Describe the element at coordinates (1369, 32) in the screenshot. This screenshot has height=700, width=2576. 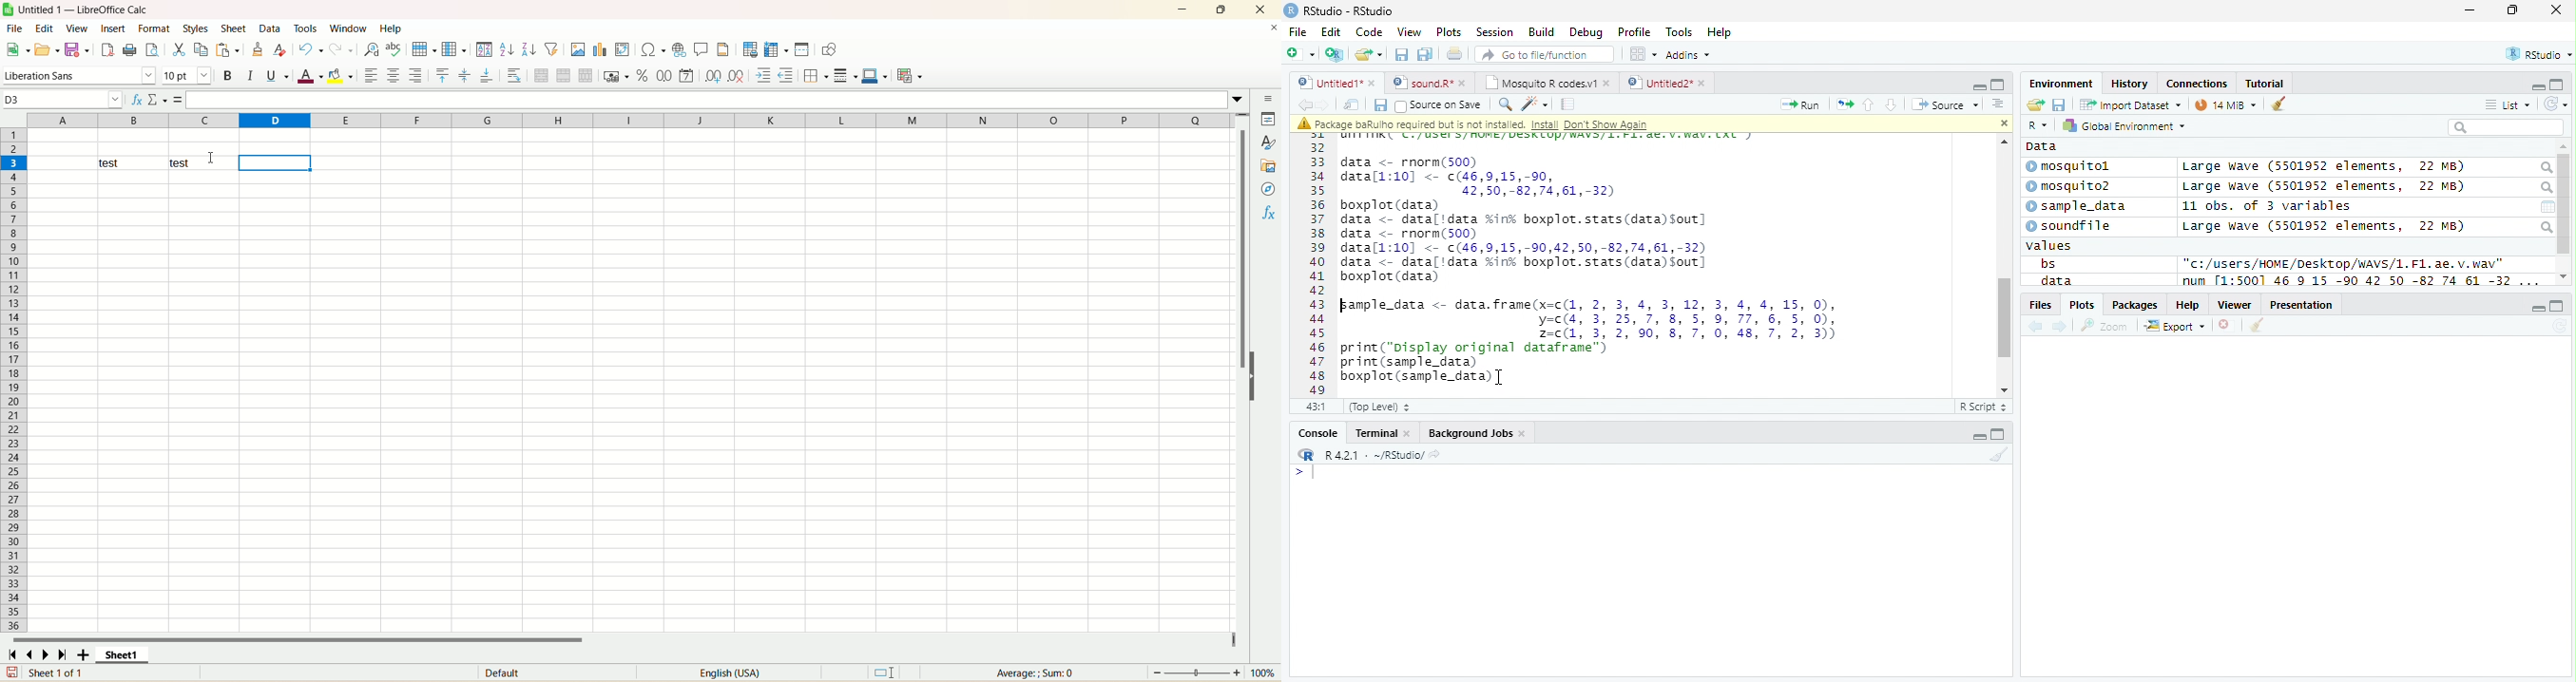
I see `Code` at that location.